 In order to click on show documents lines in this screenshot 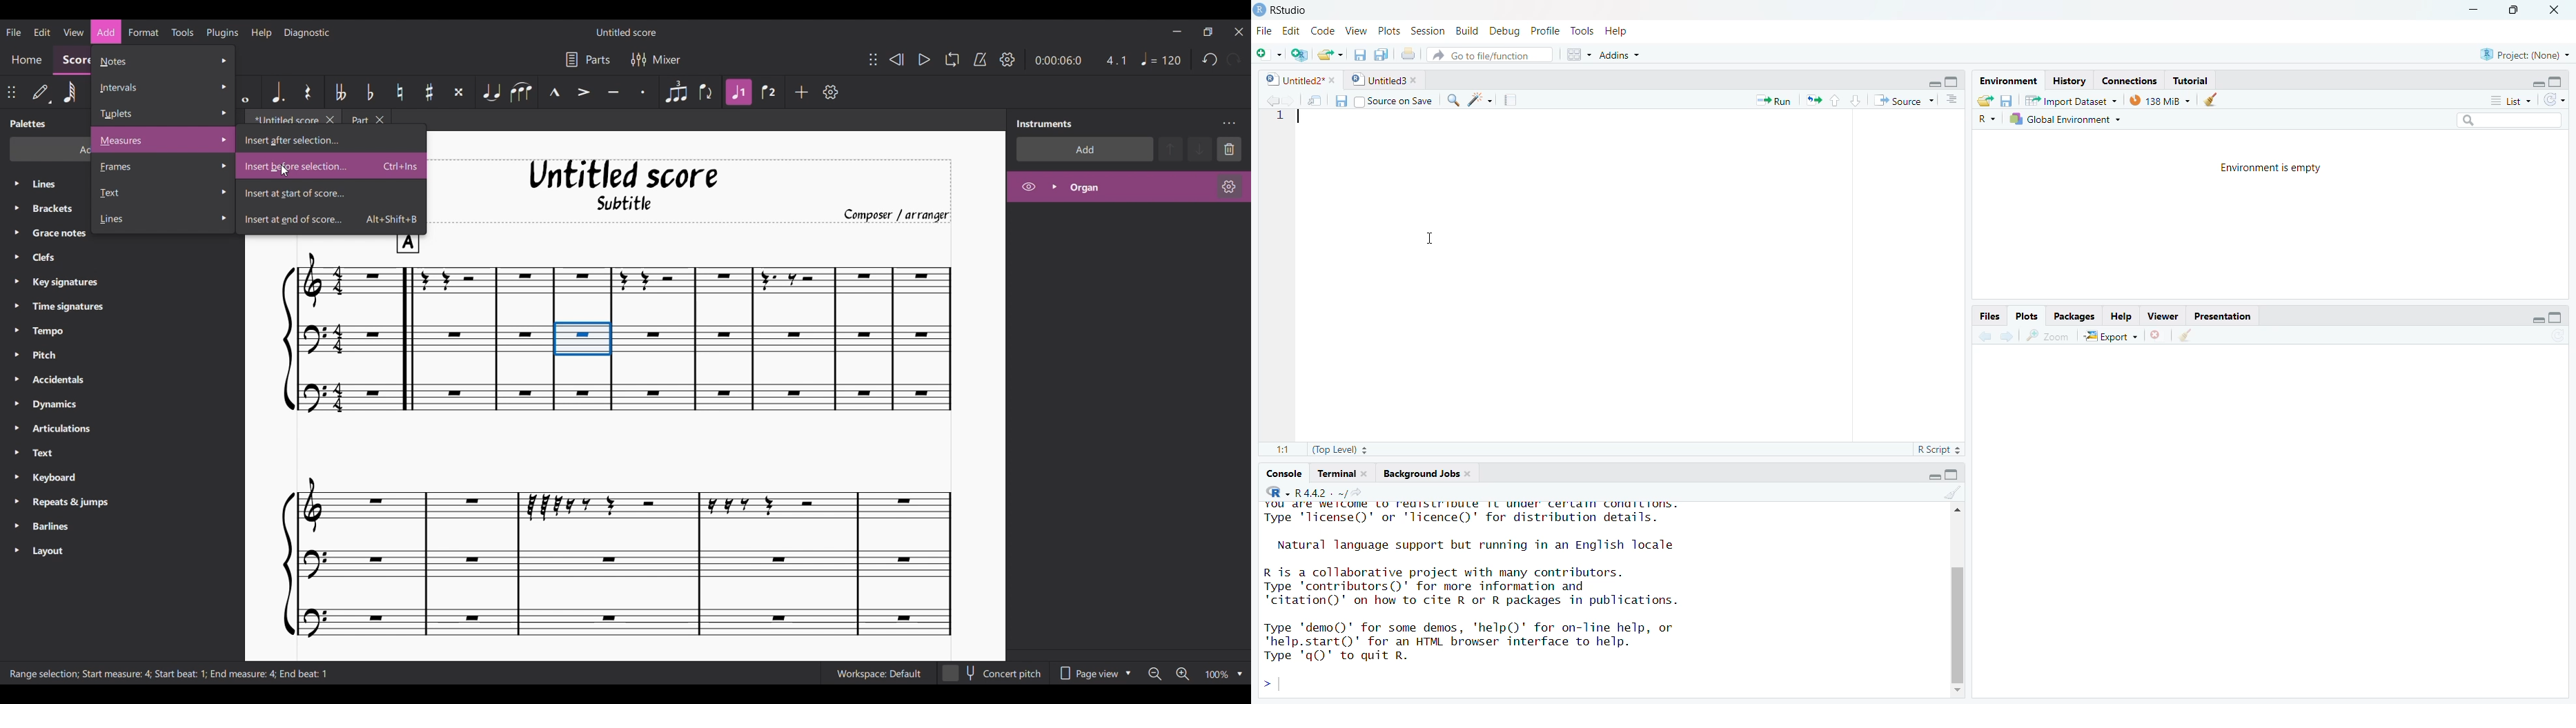, I will do `click(1954, 97)`.